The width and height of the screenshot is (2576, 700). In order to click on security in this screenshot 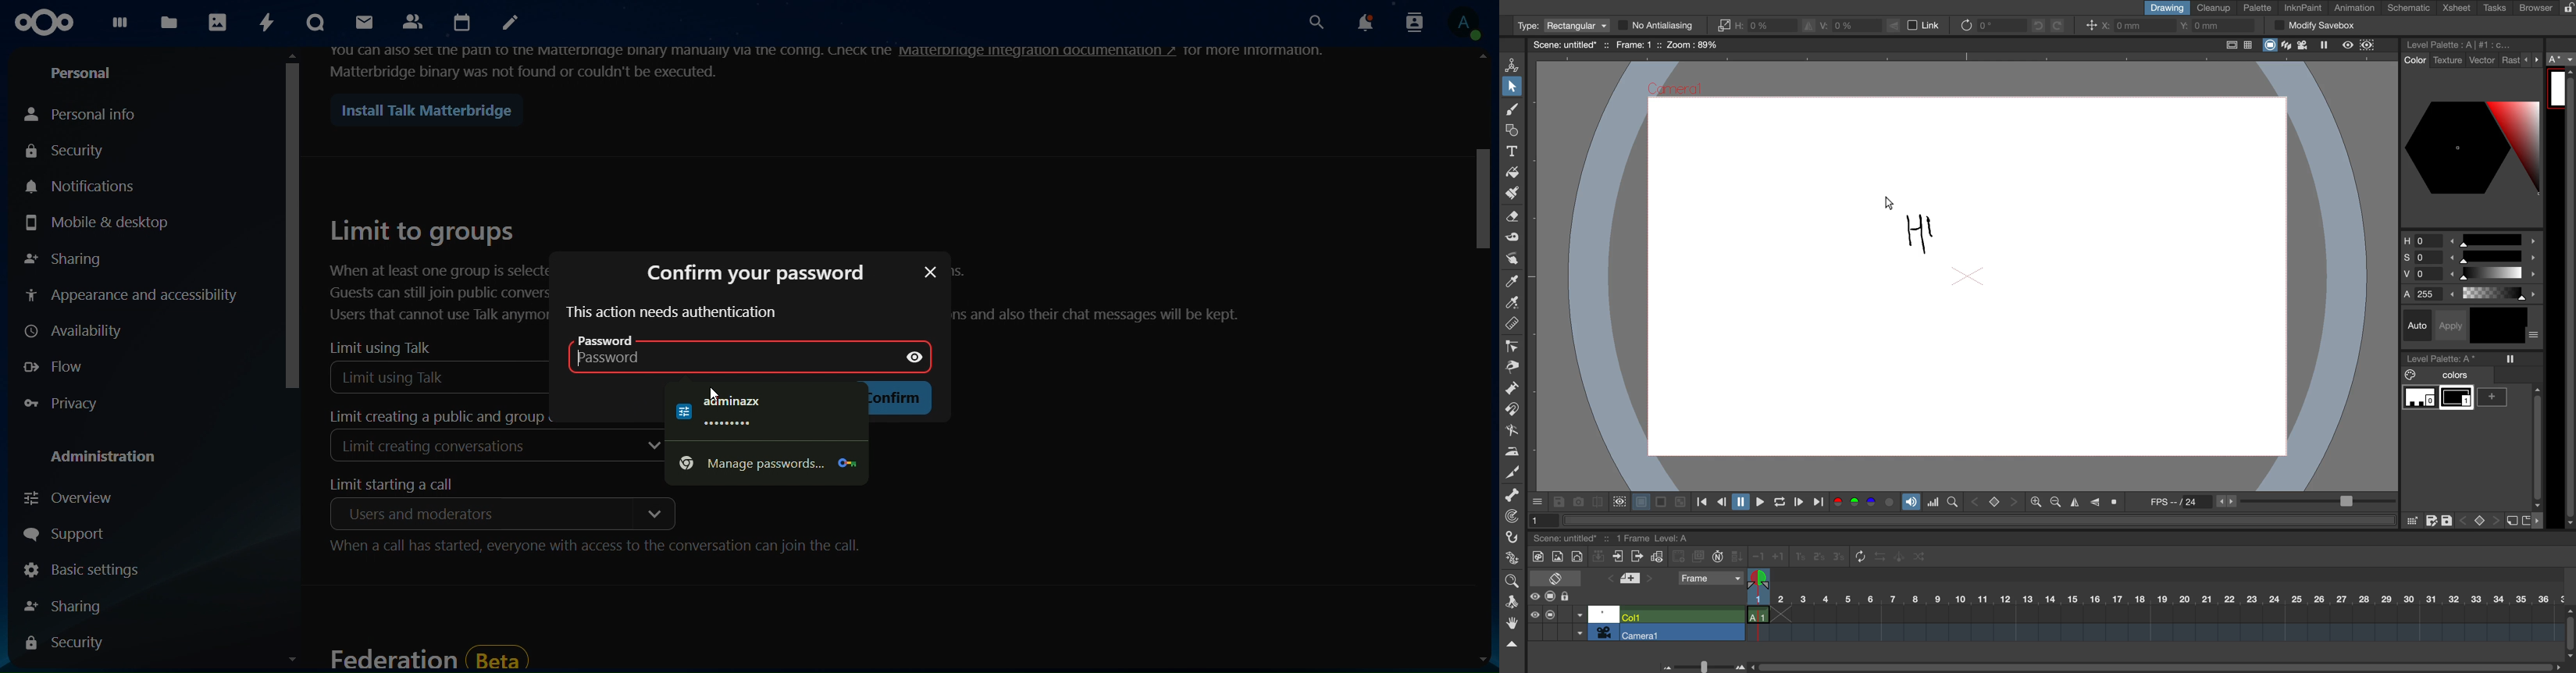, I will do `click(68, 643)`.